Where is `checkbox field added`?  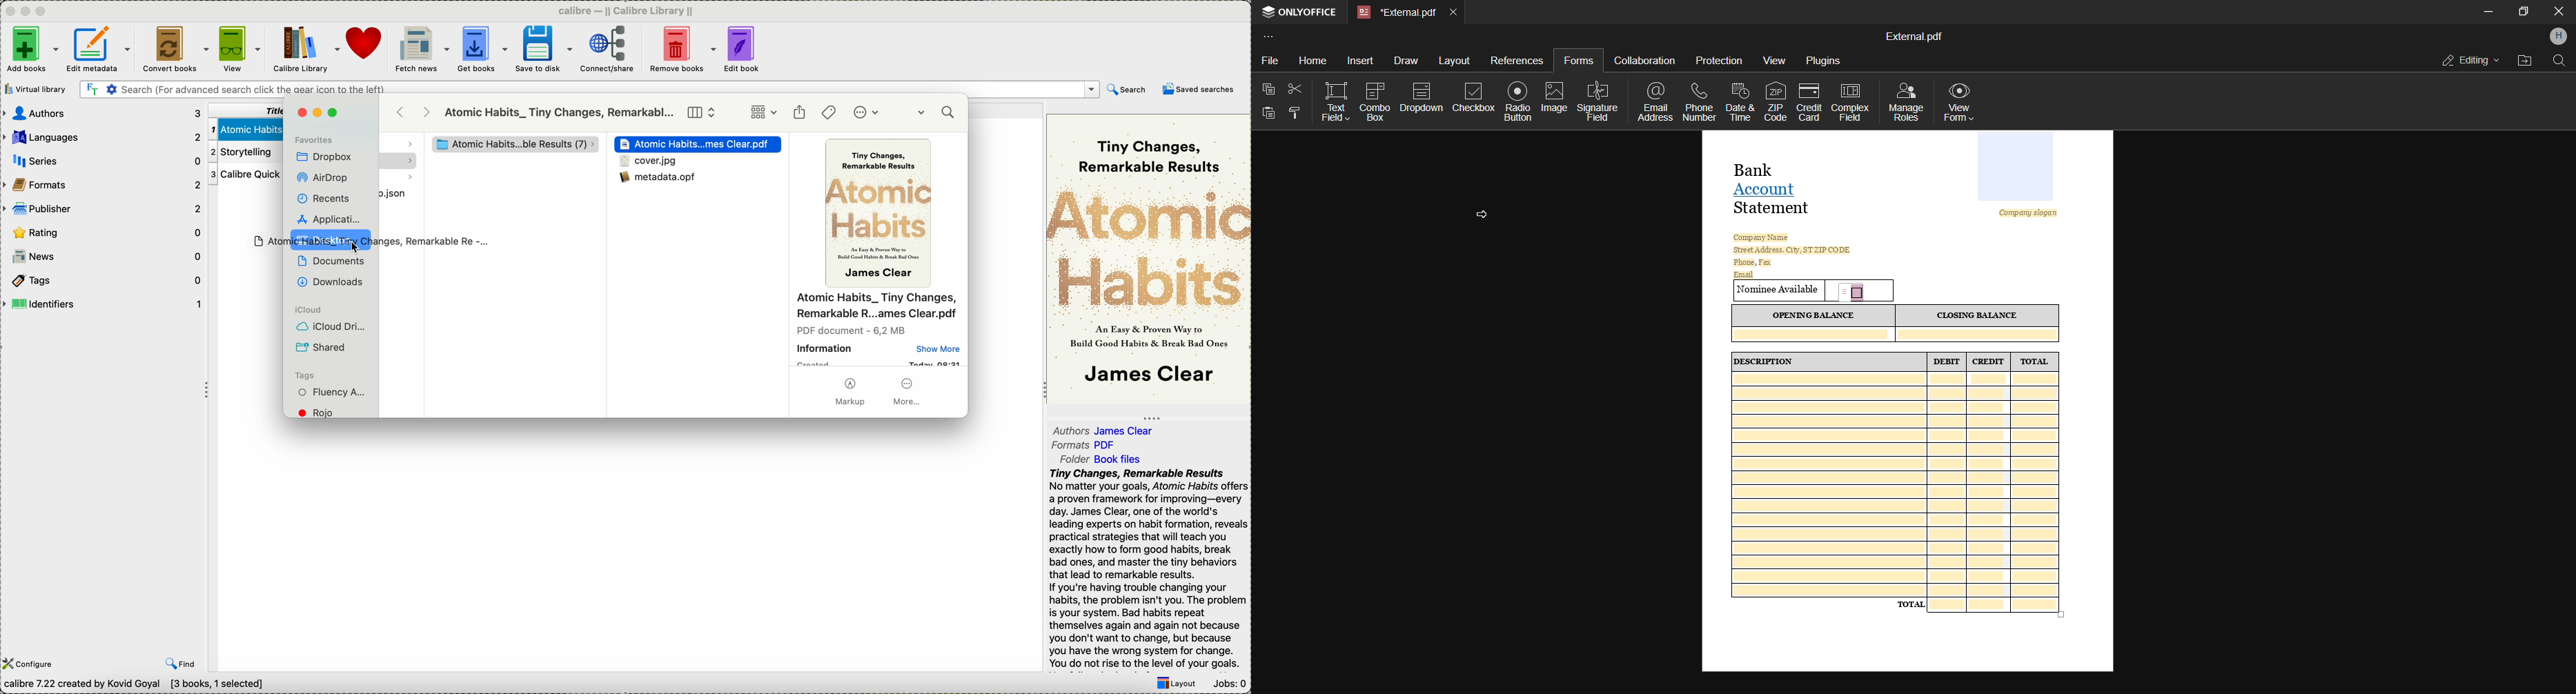 checkbox field added is located at coordinates (1856, 289).